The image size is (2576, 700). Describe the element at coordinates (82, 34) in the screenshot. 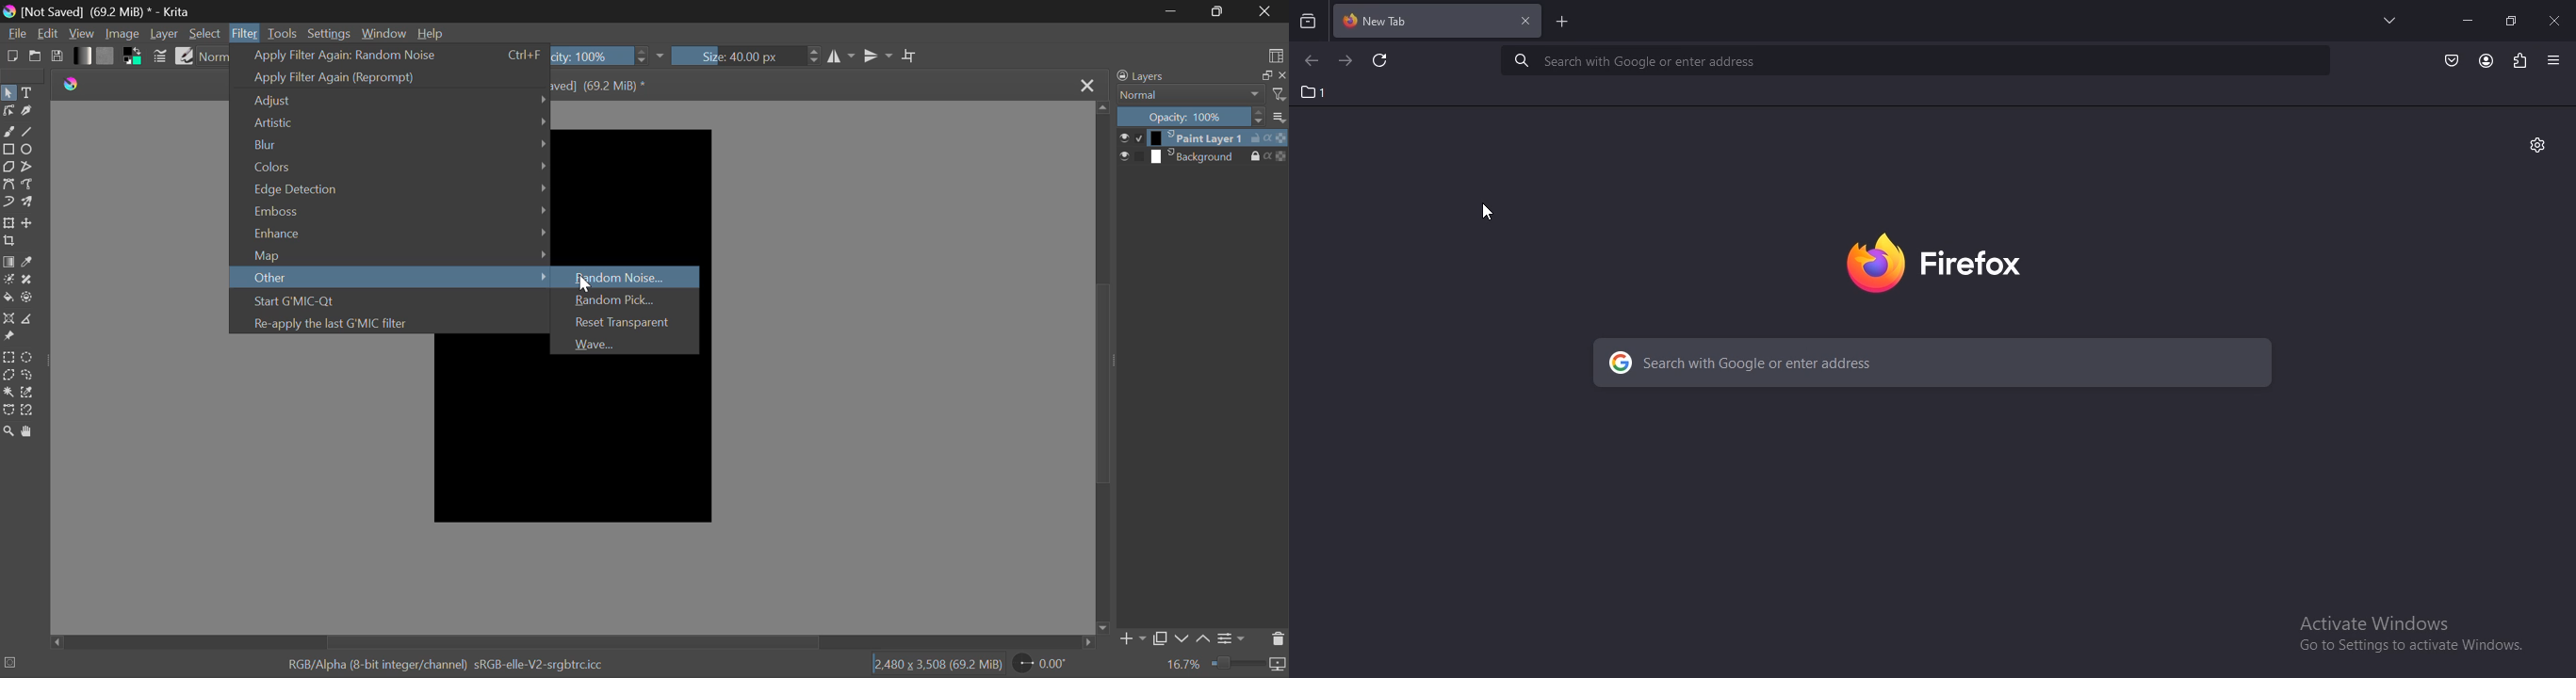

I see `View` at that location.